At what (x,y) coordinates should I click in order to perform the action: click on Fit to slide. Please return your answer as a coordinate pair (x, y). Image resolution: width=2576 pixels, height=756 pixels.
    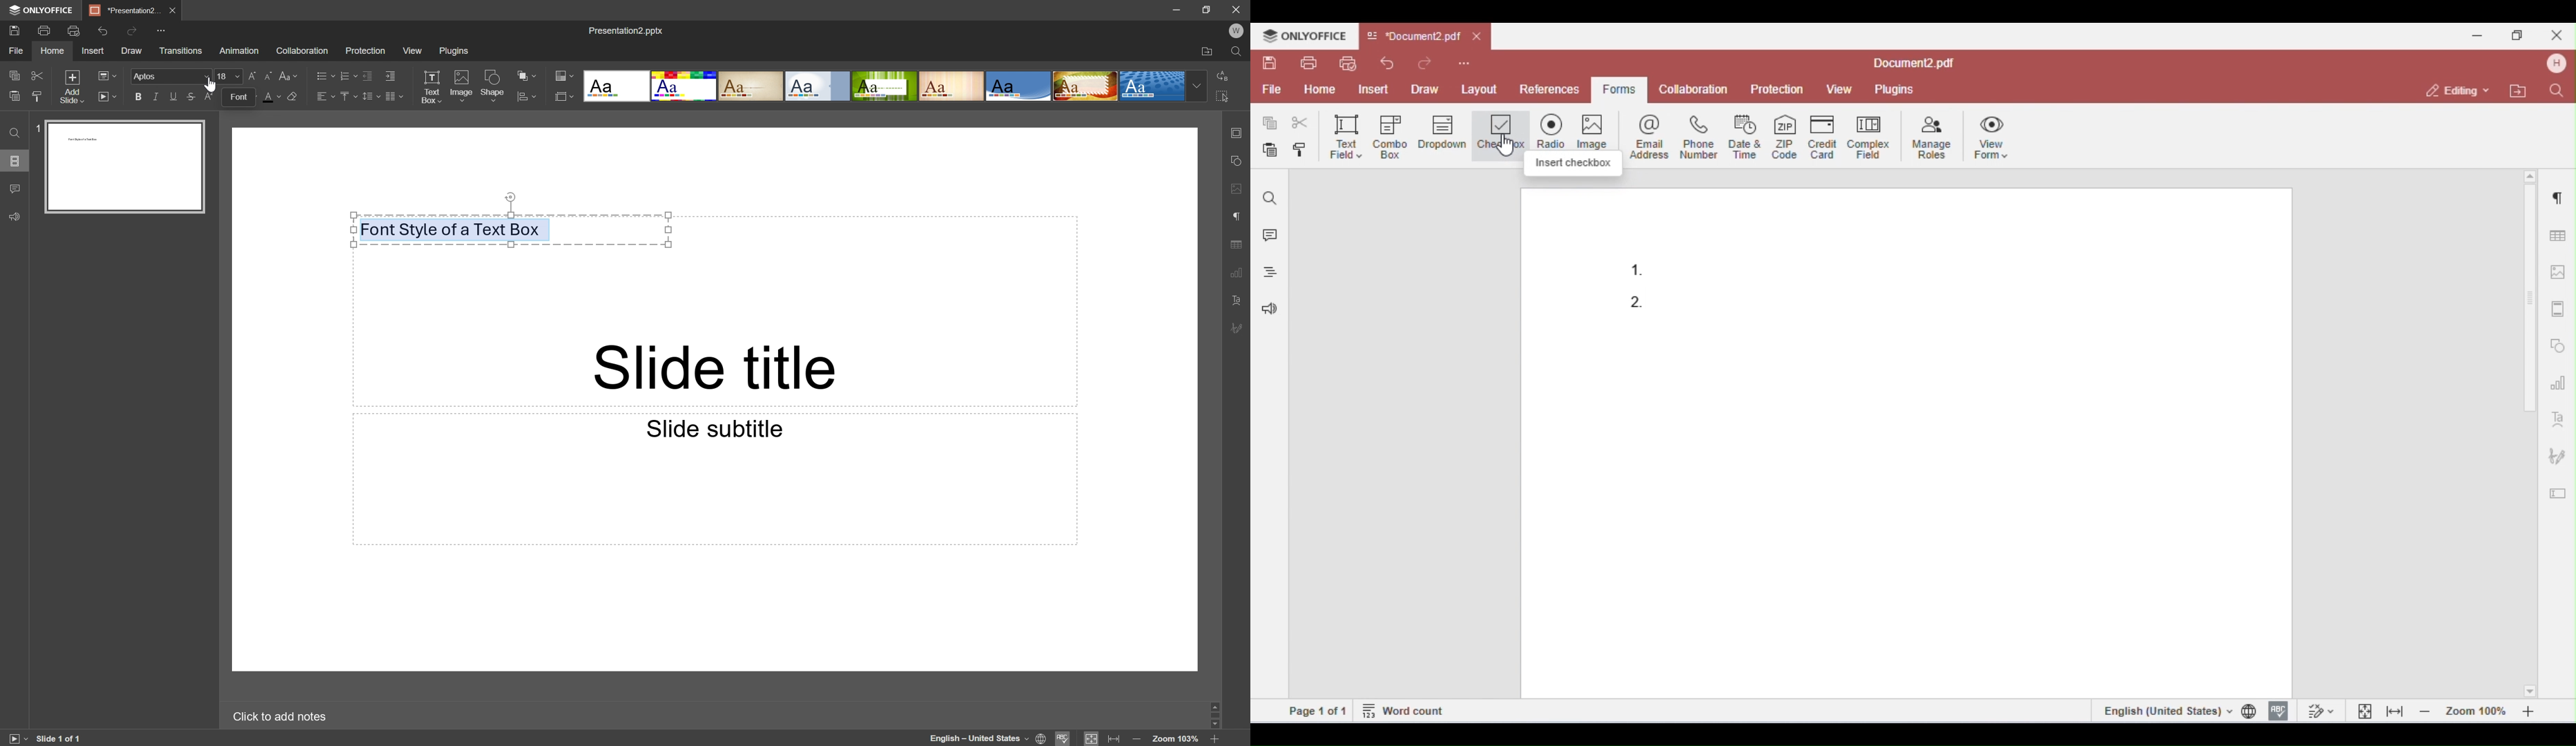
    Looking at the image, I should click on (1092, 738).